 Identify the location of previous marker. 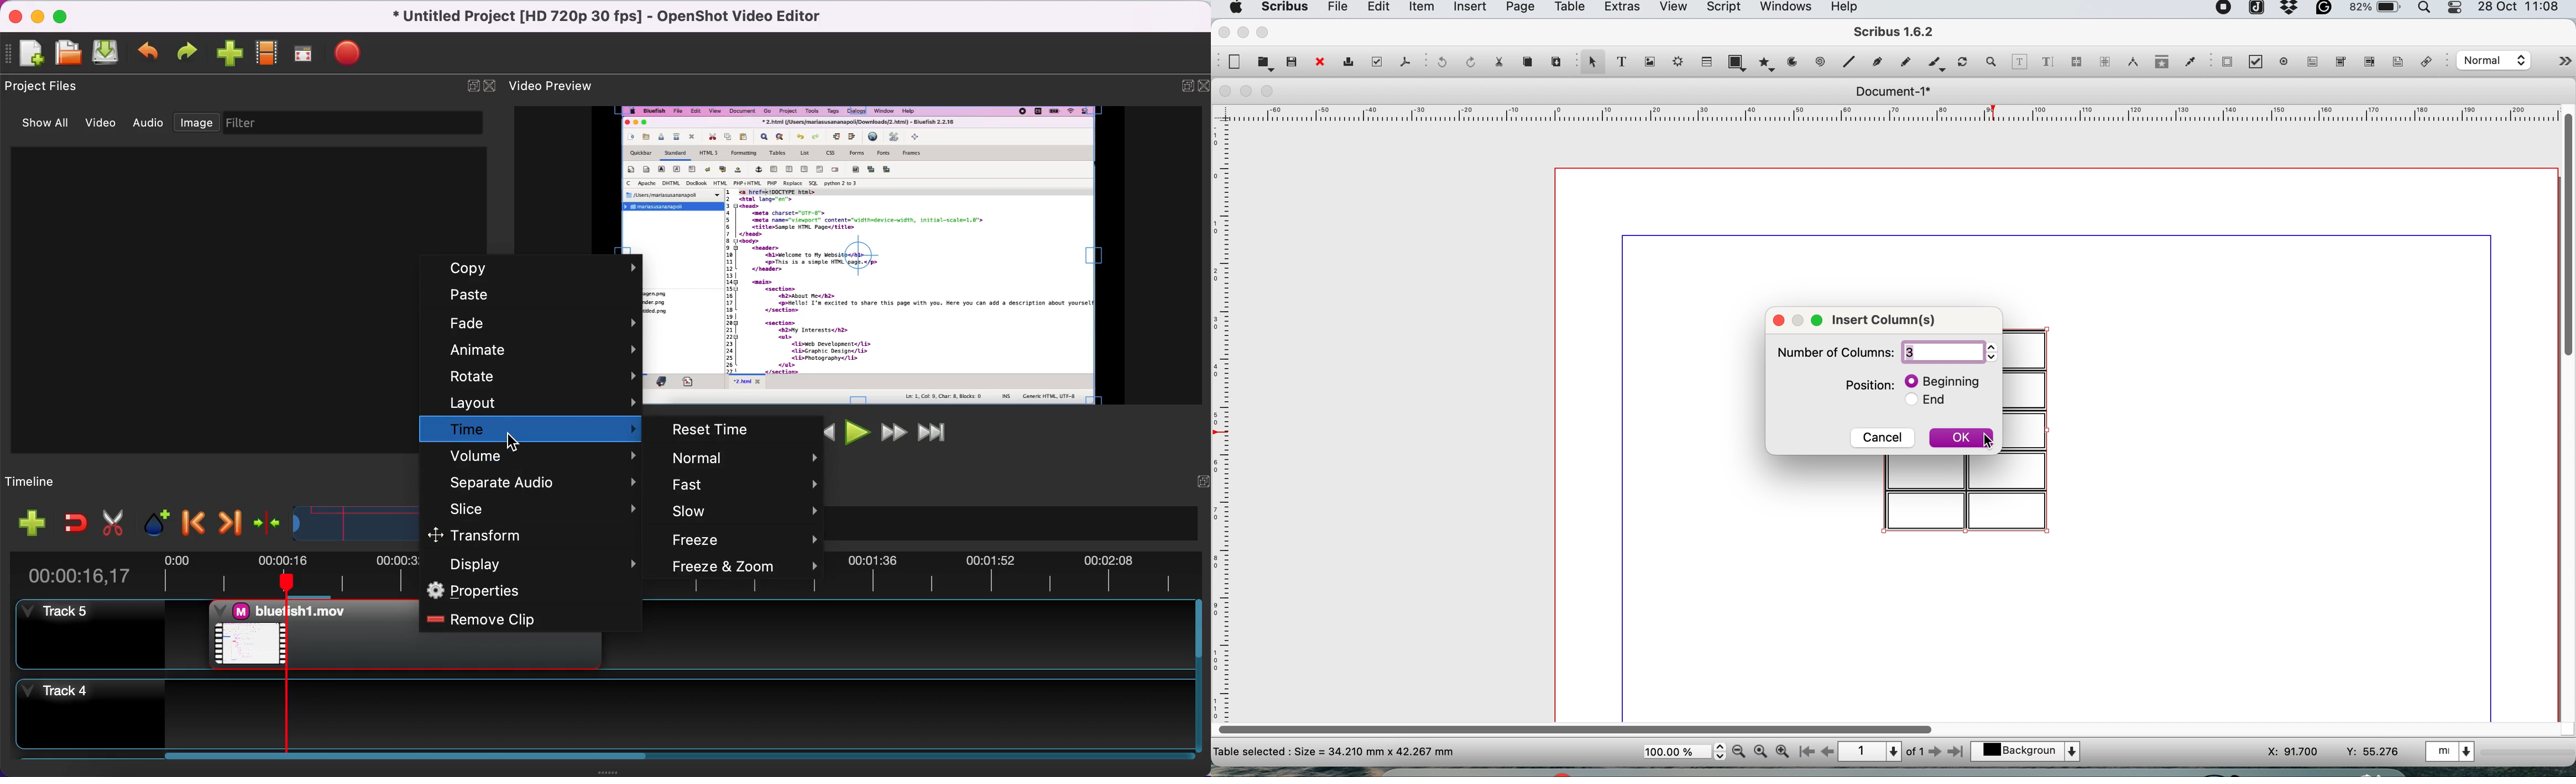
(191, 519).